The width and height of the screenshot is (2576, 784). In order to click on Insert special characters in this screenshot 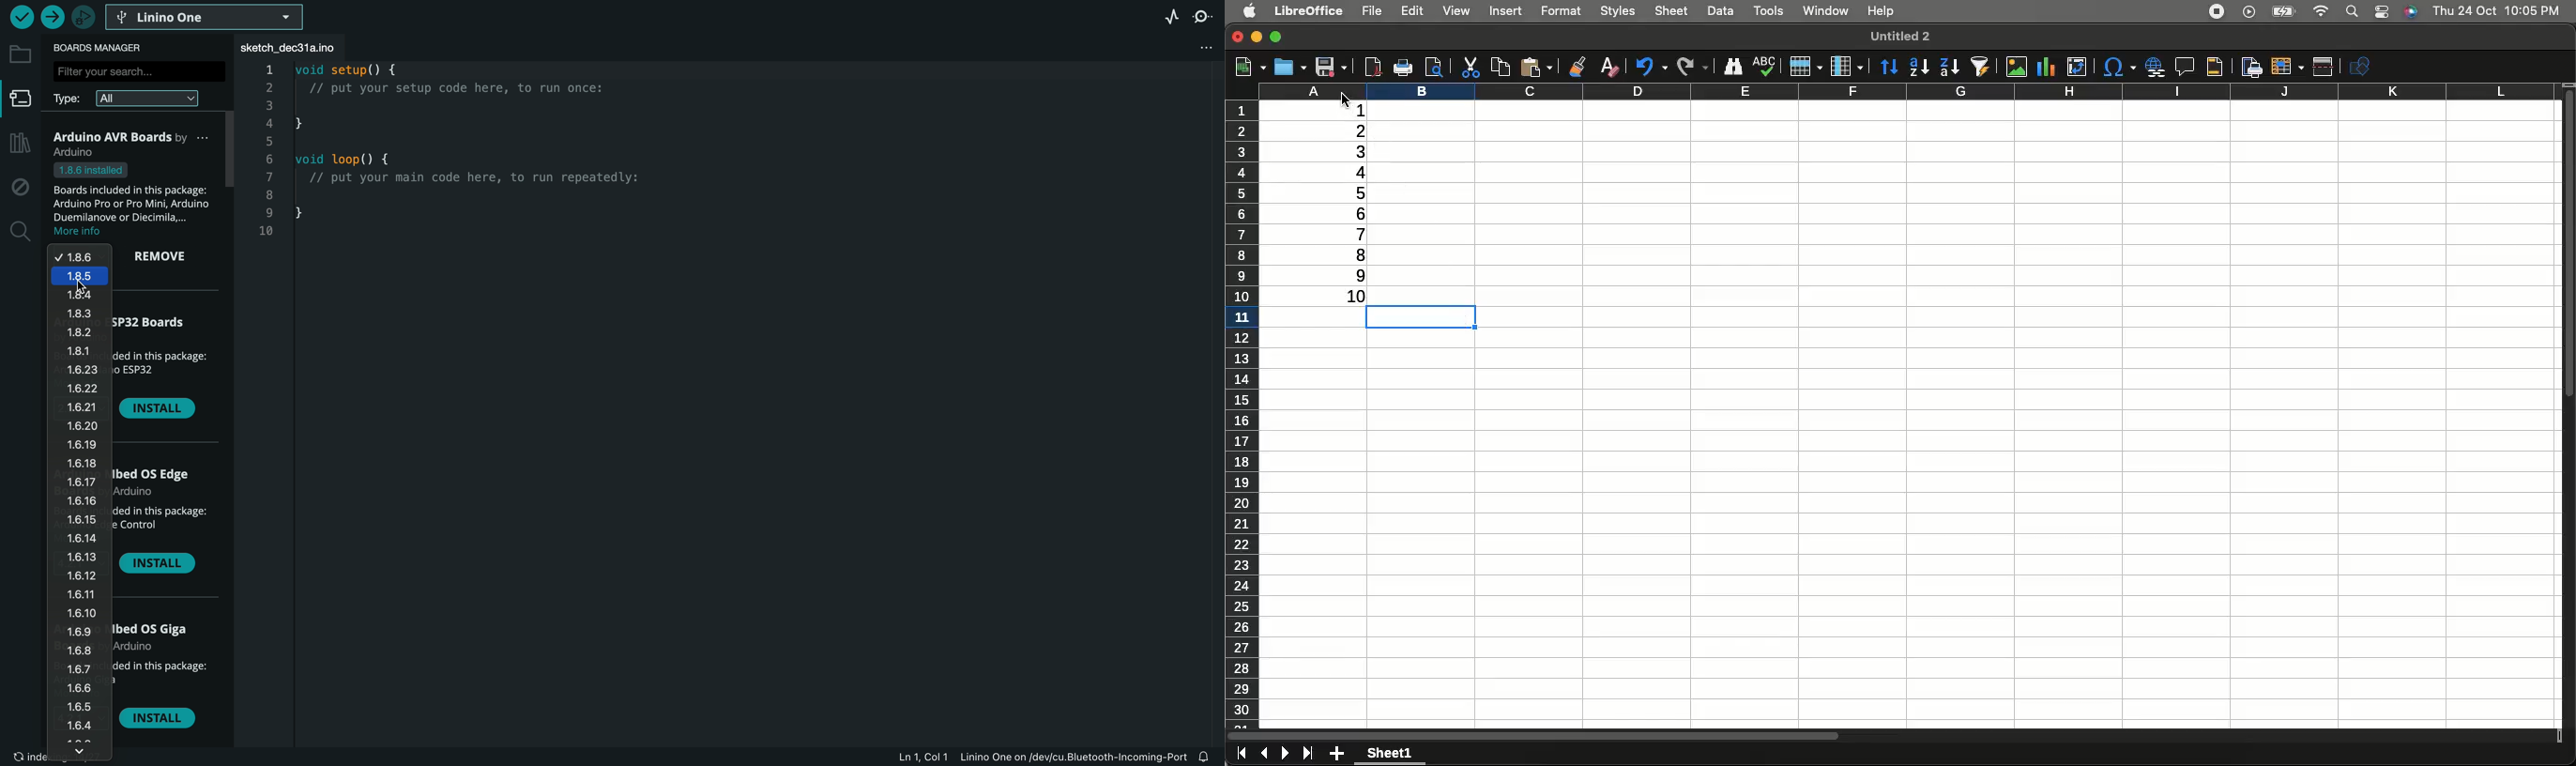, I will do `click(2118, 68)`.